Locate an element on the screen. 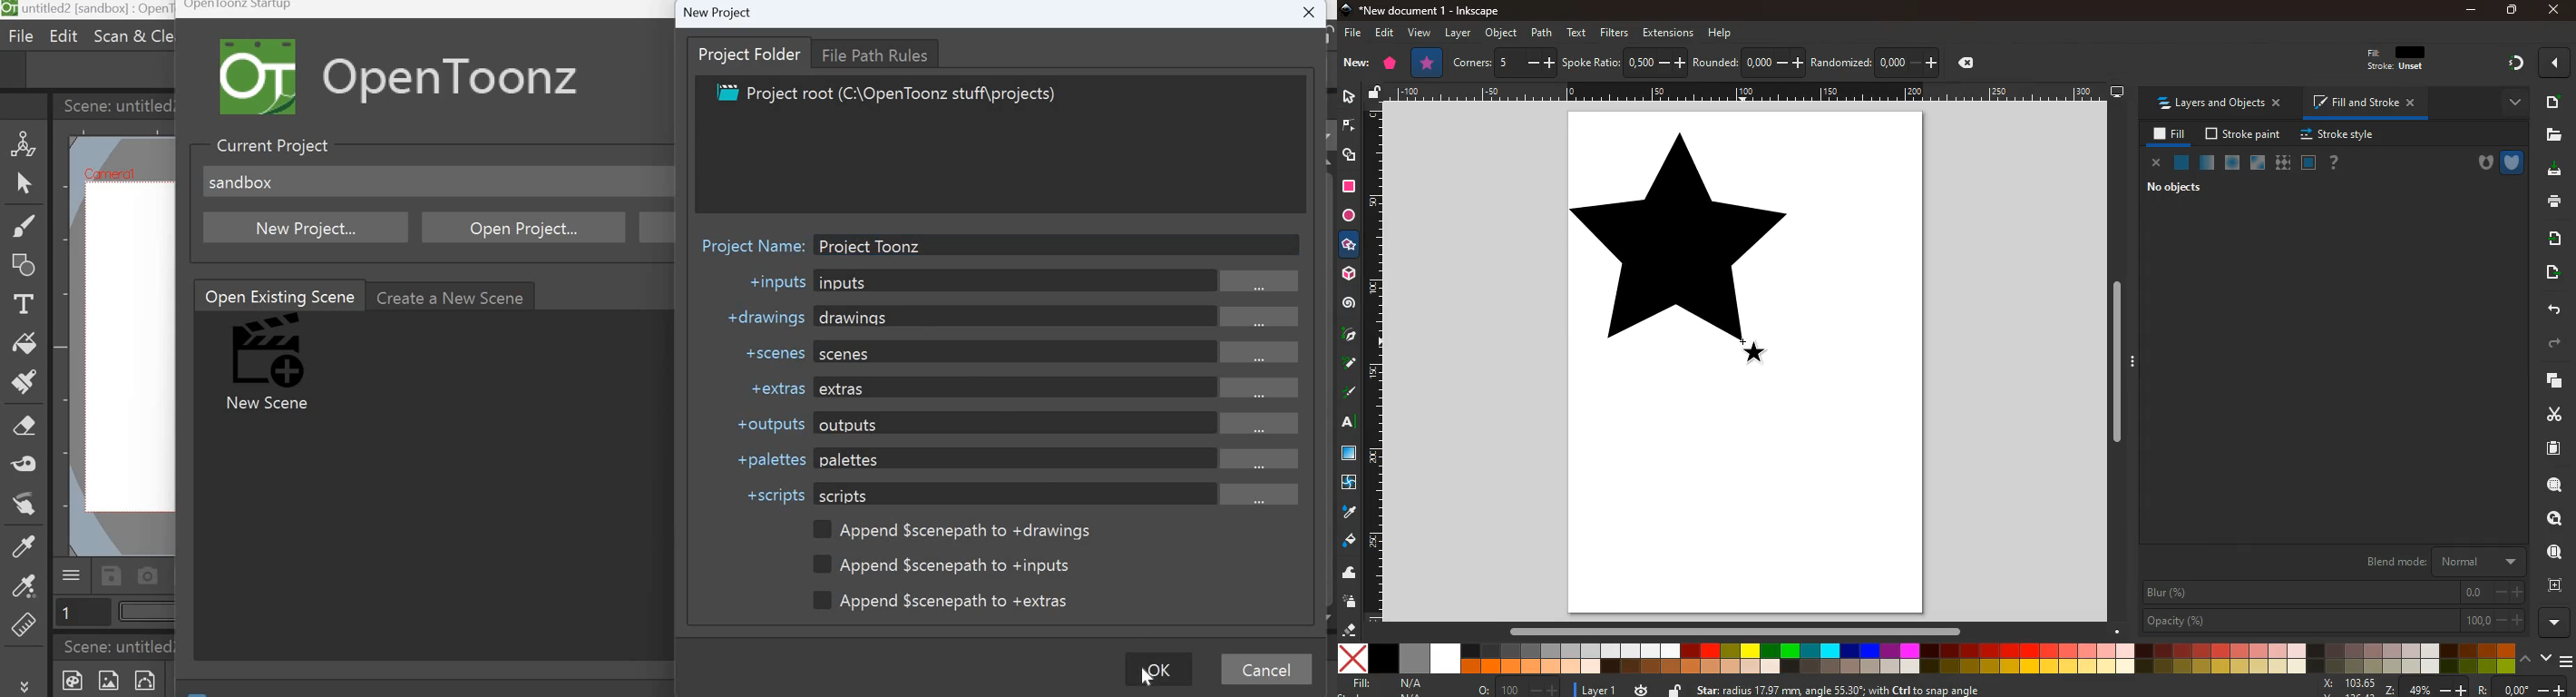  down is located at coordinates (2546, 659).